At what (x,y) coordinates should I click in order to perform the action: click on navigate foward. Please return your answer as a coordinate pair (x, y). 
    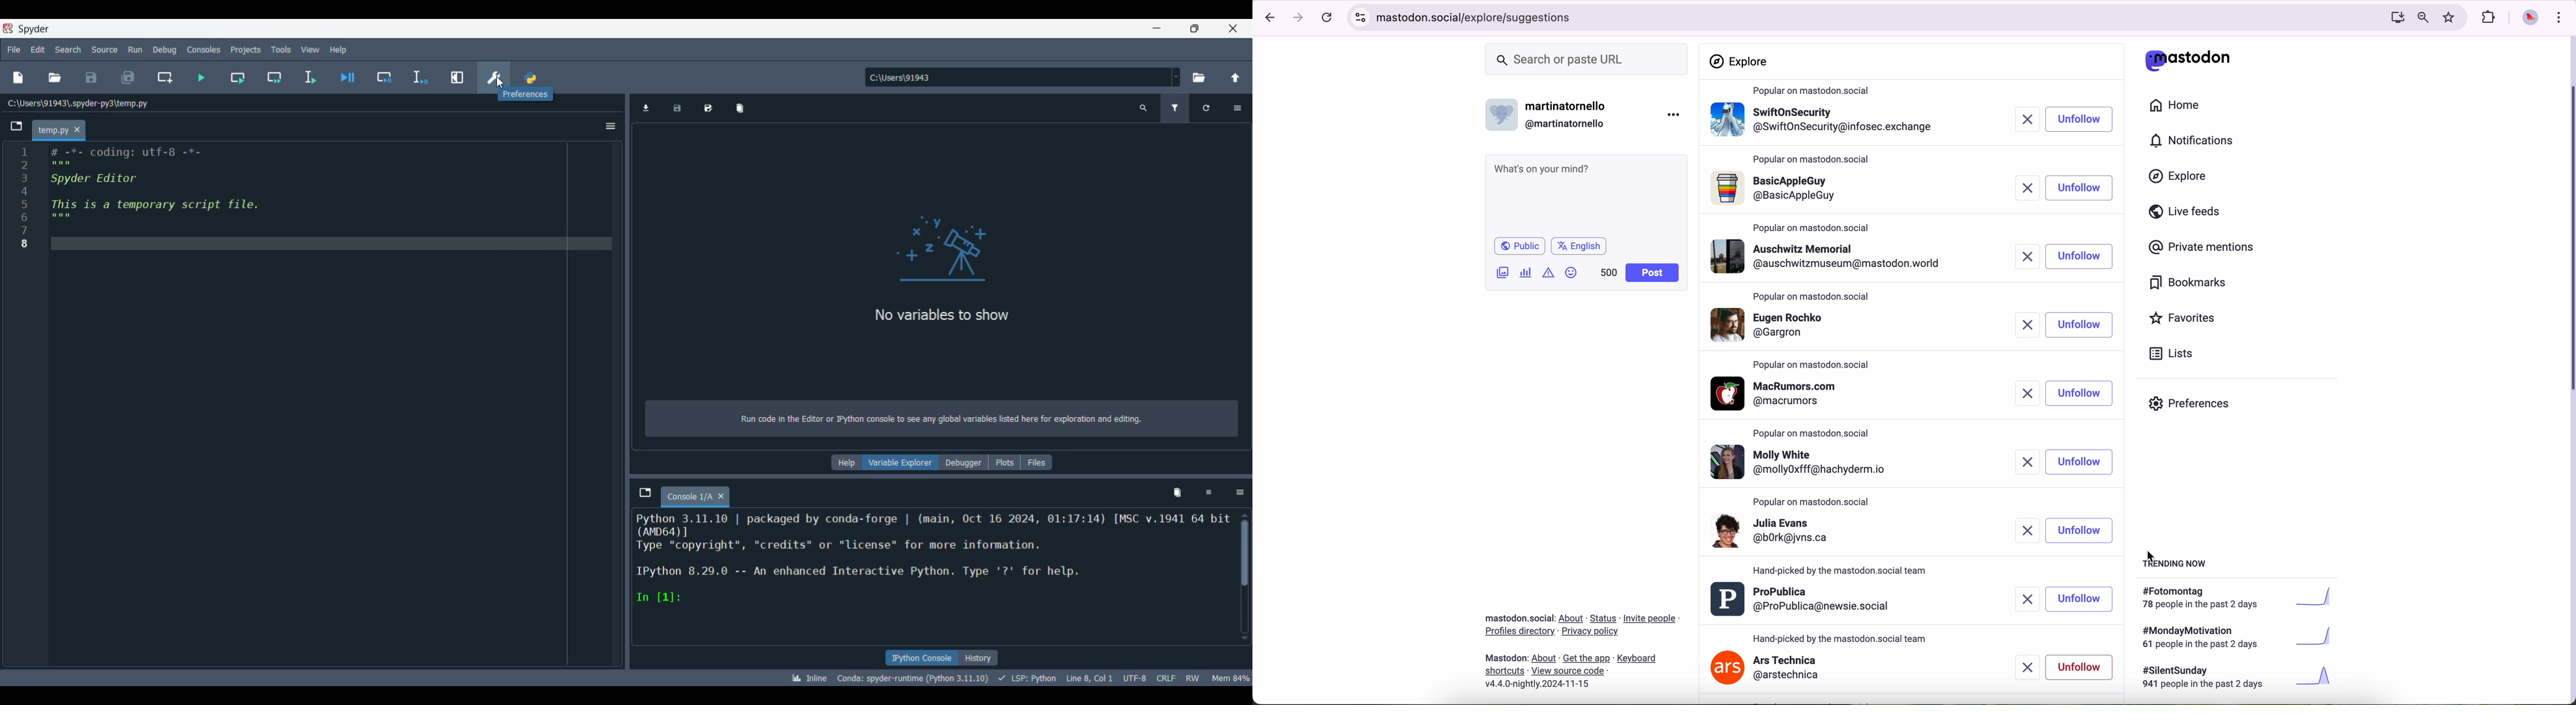
    Looking at the image, I should click on (1299, 18).